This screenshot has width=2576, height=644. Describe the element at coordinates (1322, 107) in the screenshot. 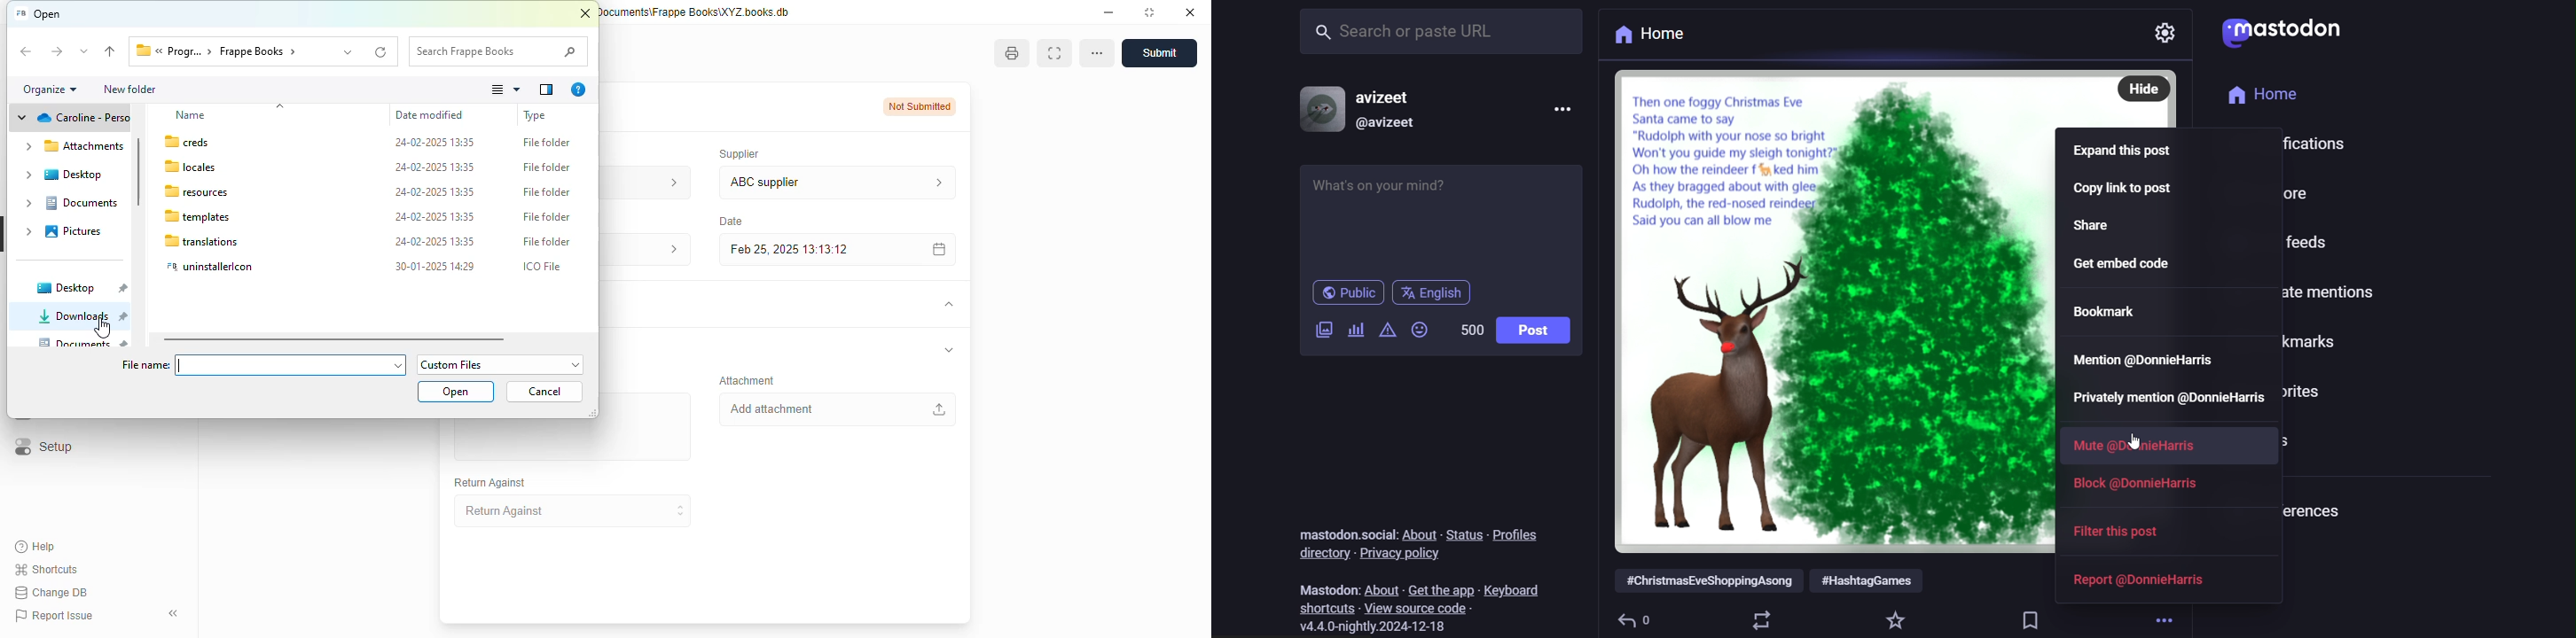

I see `profile picture` at that location.